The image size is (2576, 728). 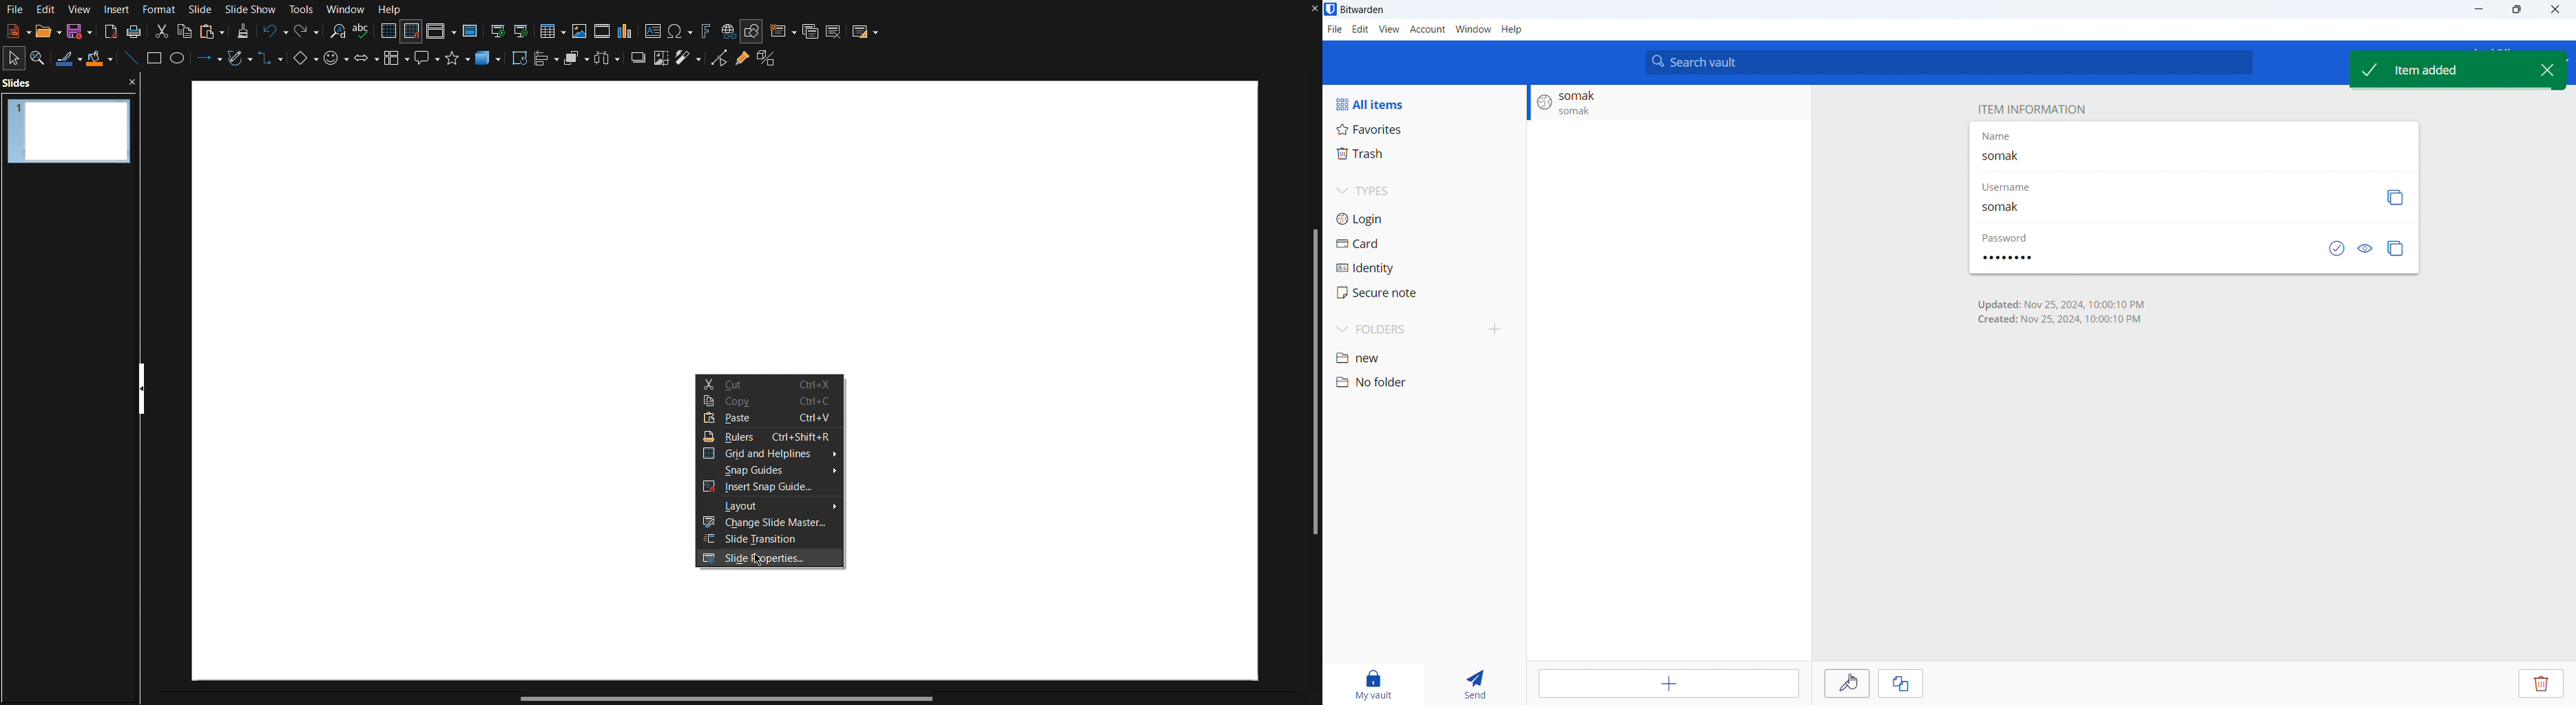 I want to click on 3D Objects, so click(x=490, y=63).